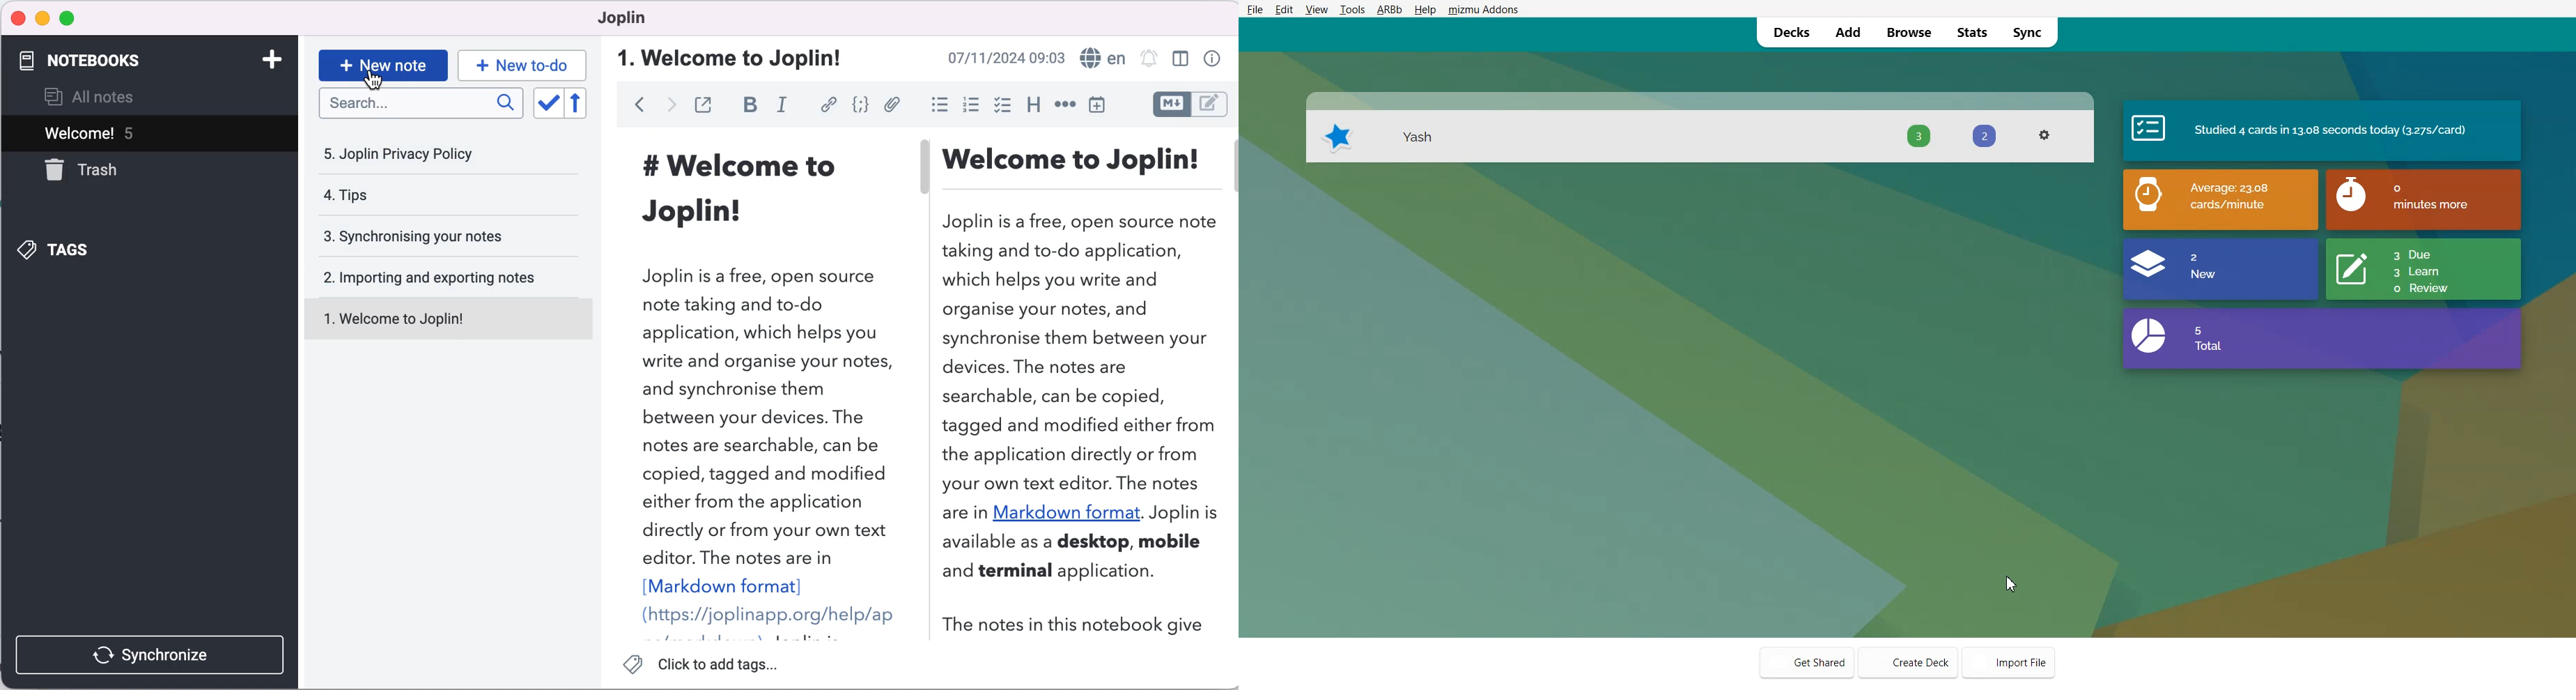  I want to click on Decks, so click(1786, 31).